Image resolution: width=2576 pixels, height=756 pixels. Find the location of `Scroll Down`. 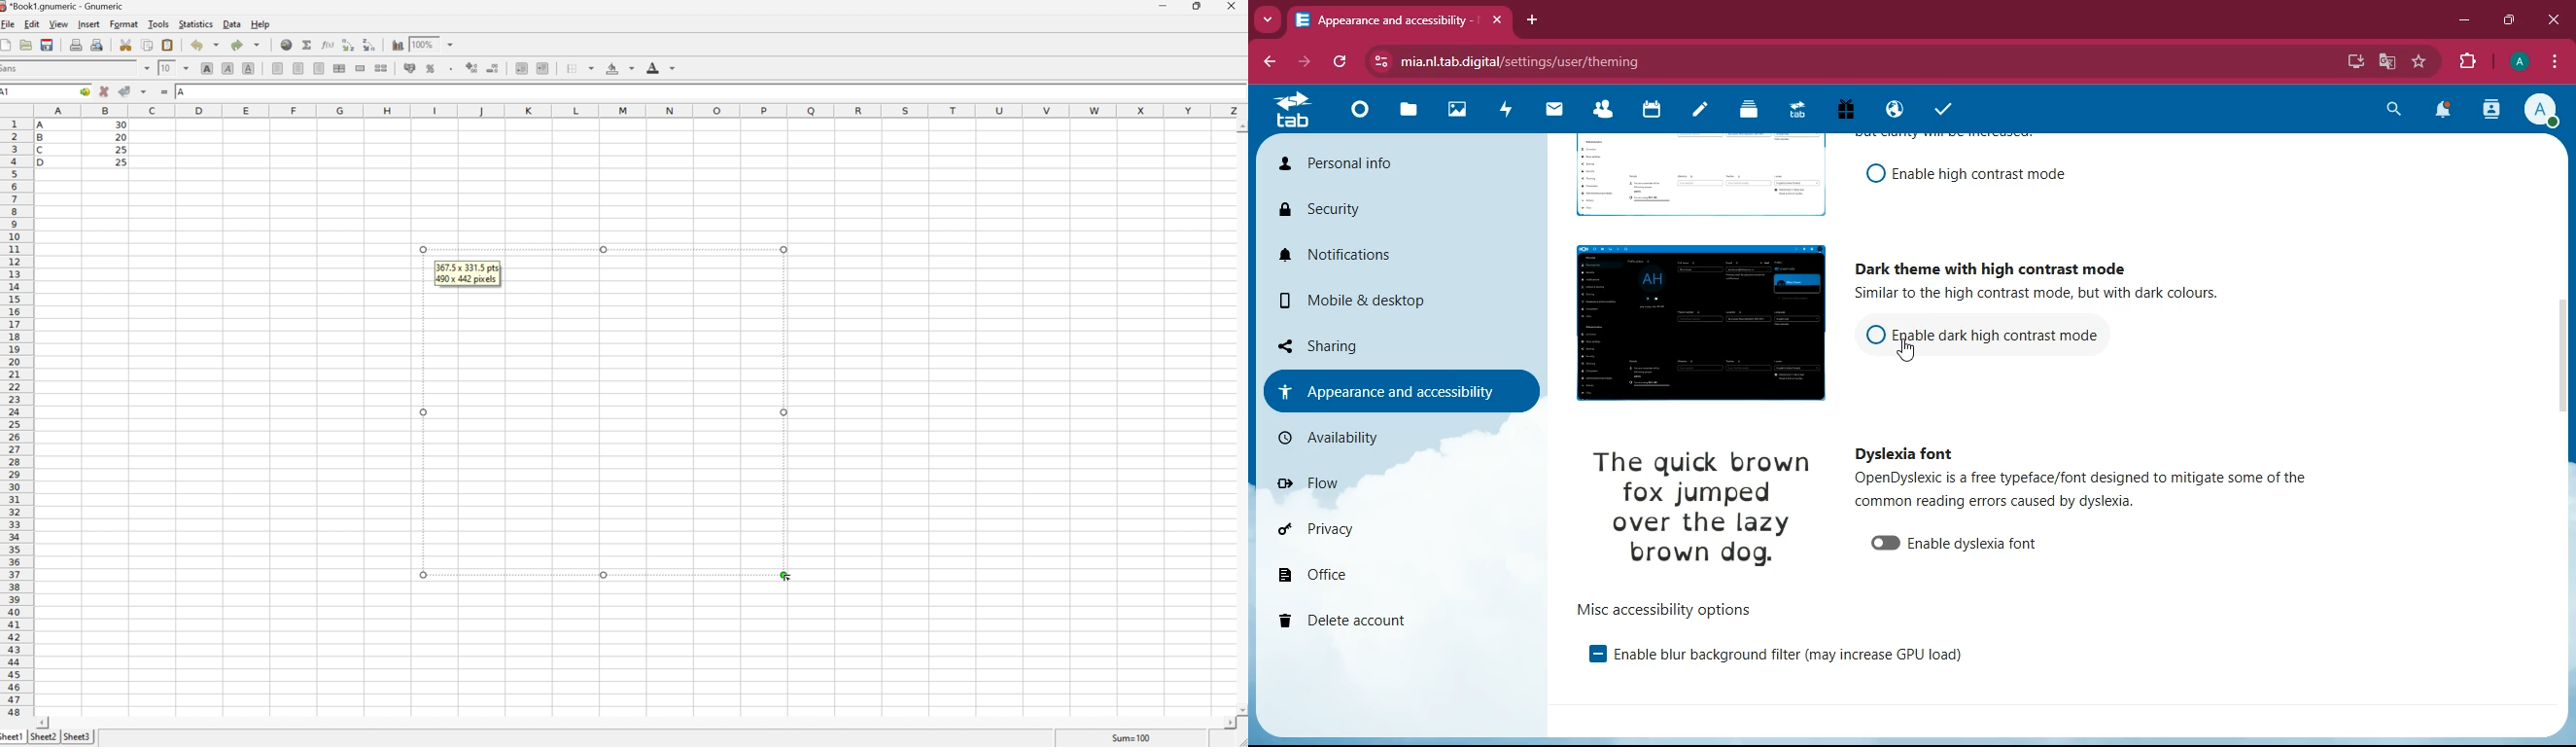

Scroll Down is located at coordinates (1241, 709).